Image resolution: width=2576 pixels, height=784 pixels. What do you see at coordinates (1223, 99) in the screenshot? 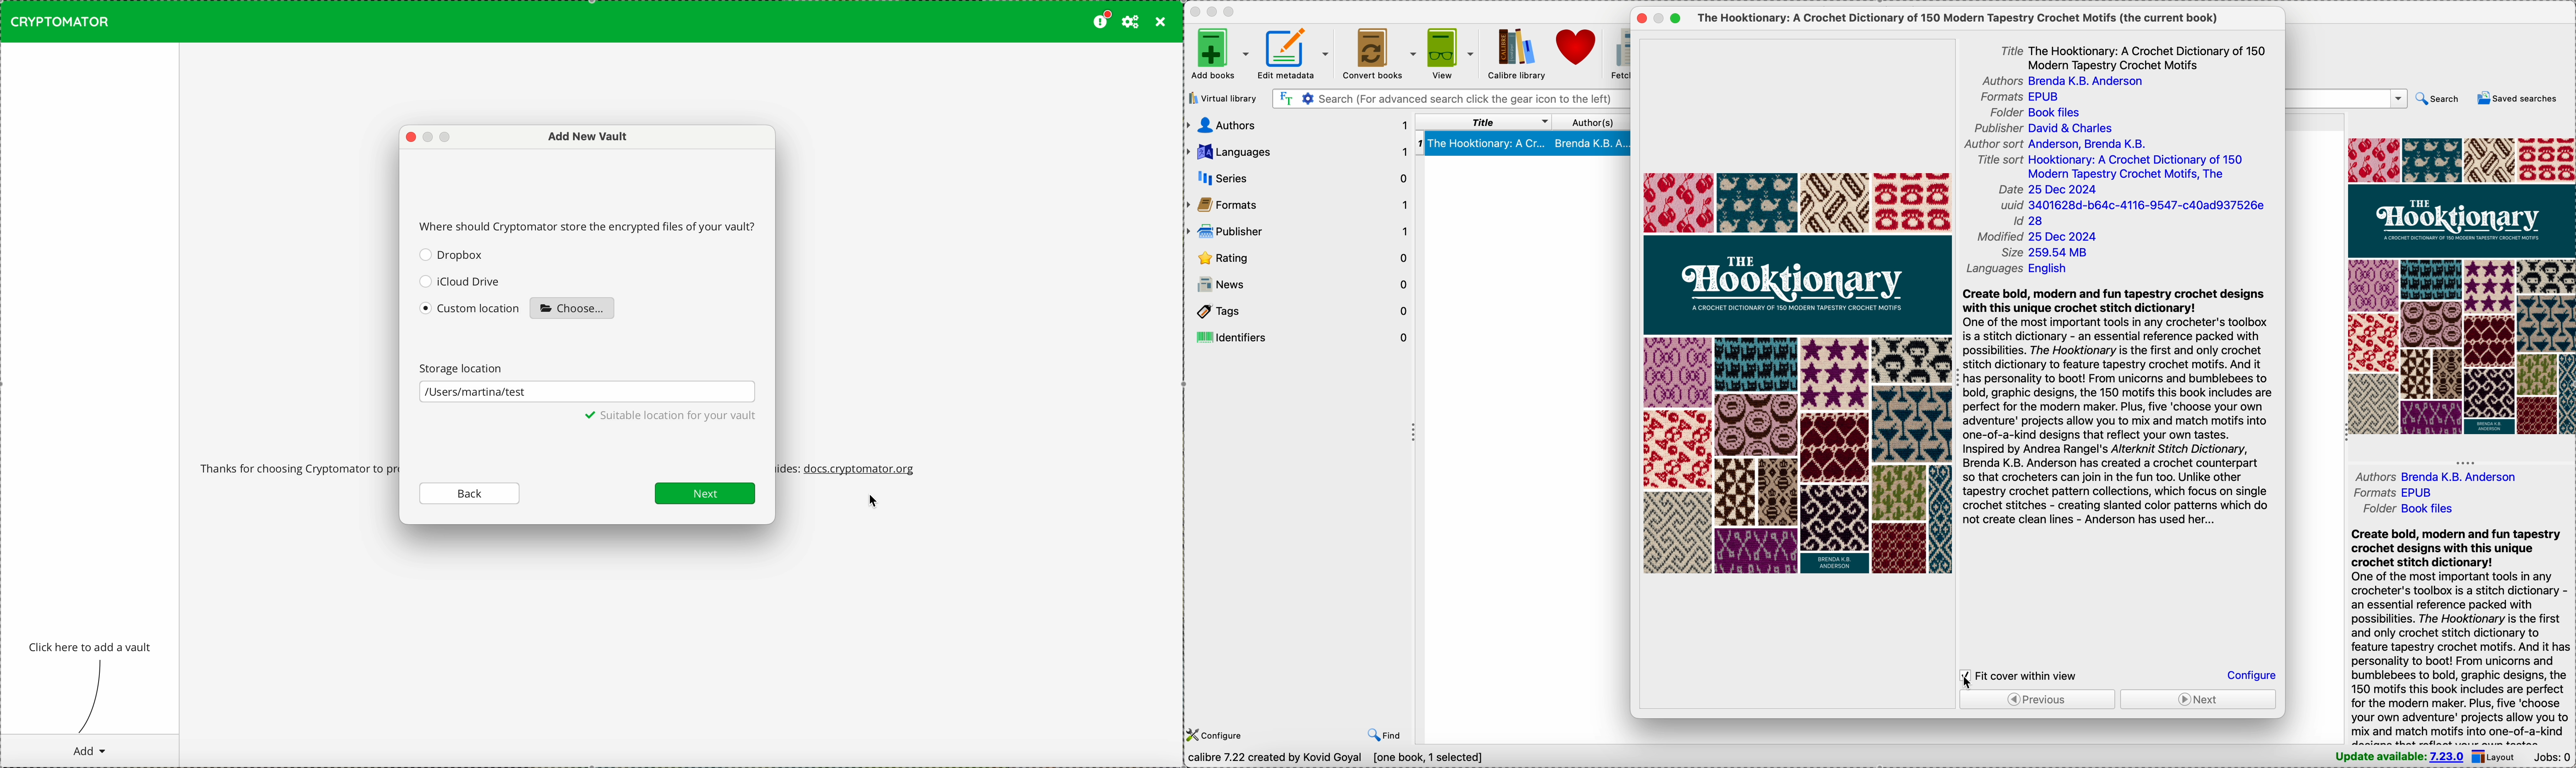
I see `virtual library` at bounding box center [1223, 99].